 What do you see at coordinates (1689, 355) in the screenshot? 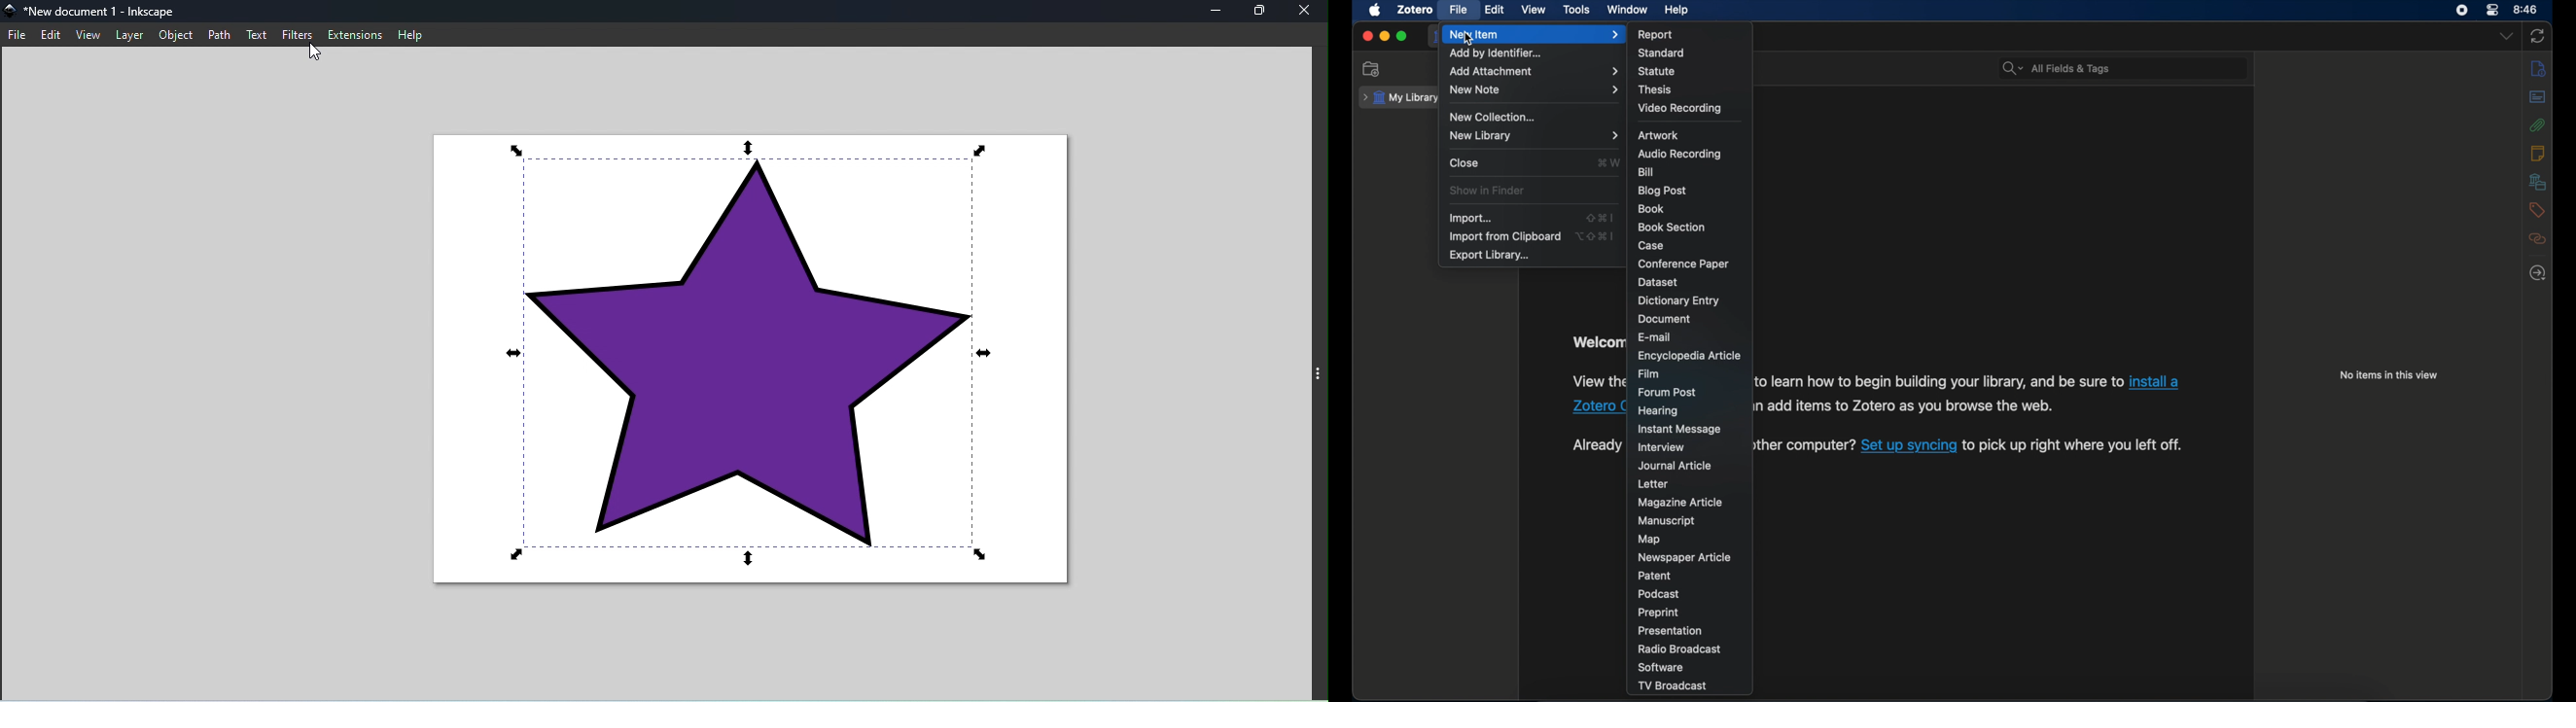
I see `encyclopedia article` at bounding box center [1689, 355].